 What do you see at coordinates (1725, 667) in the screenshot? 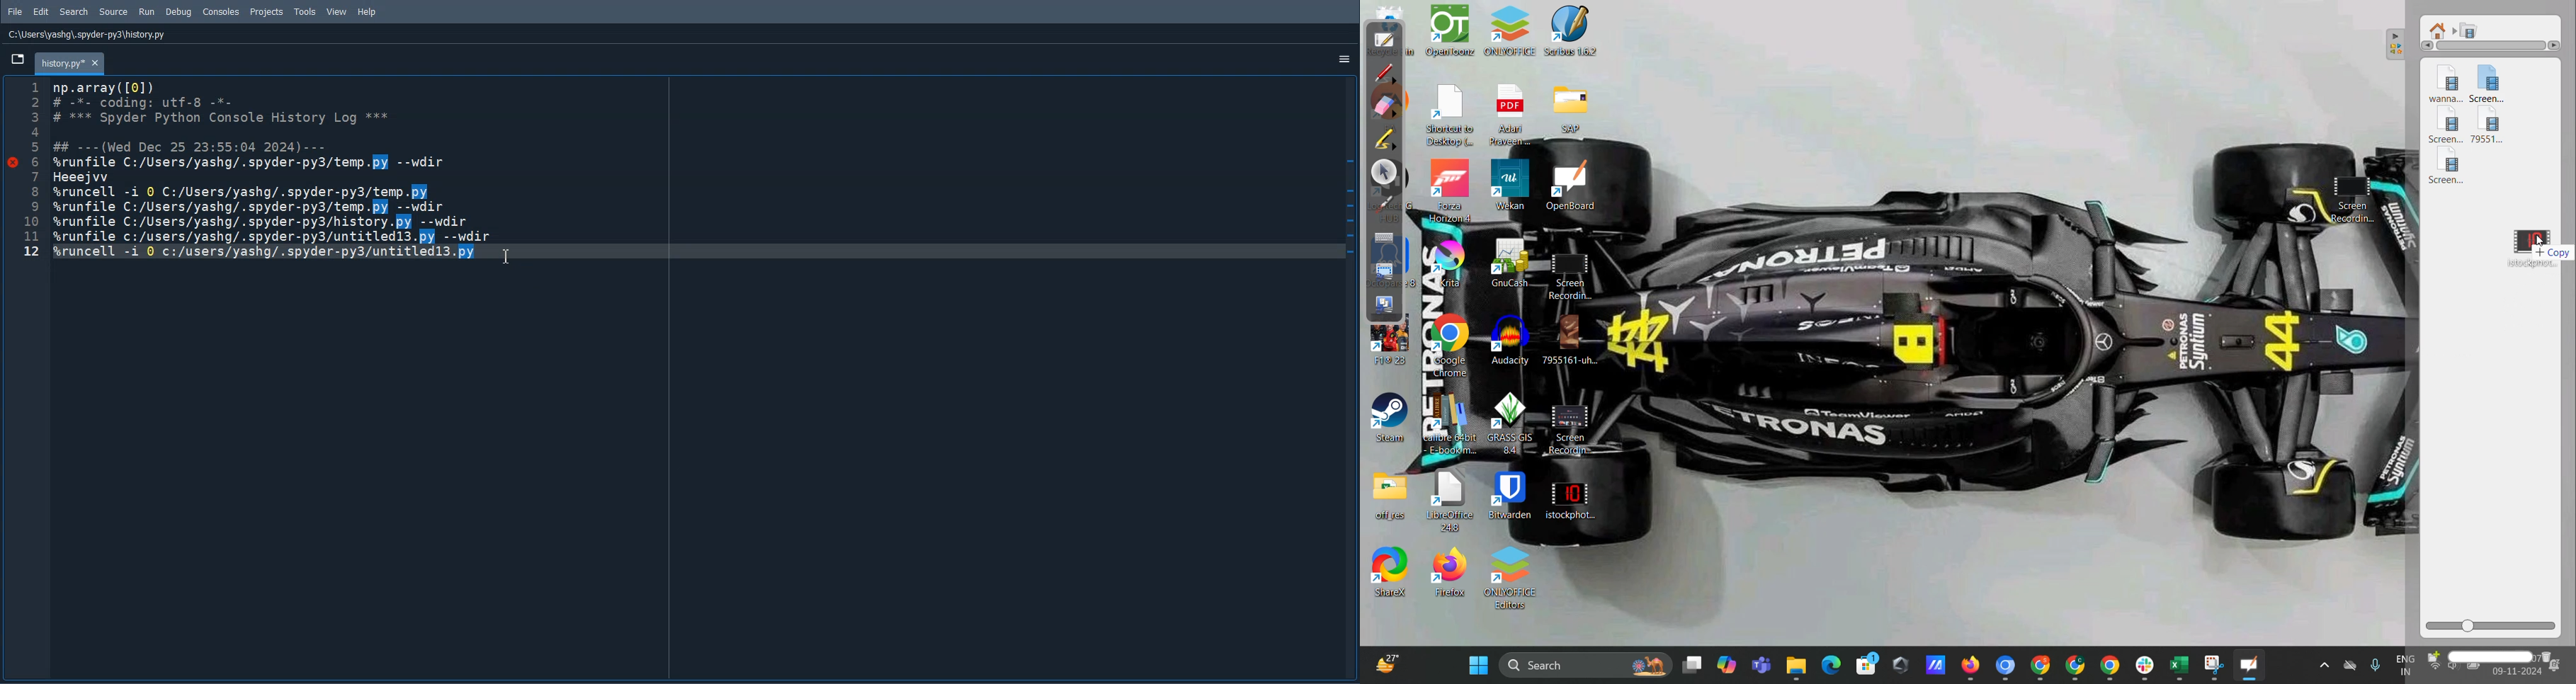
I see `copilot` at bounding box center [1725, 667].